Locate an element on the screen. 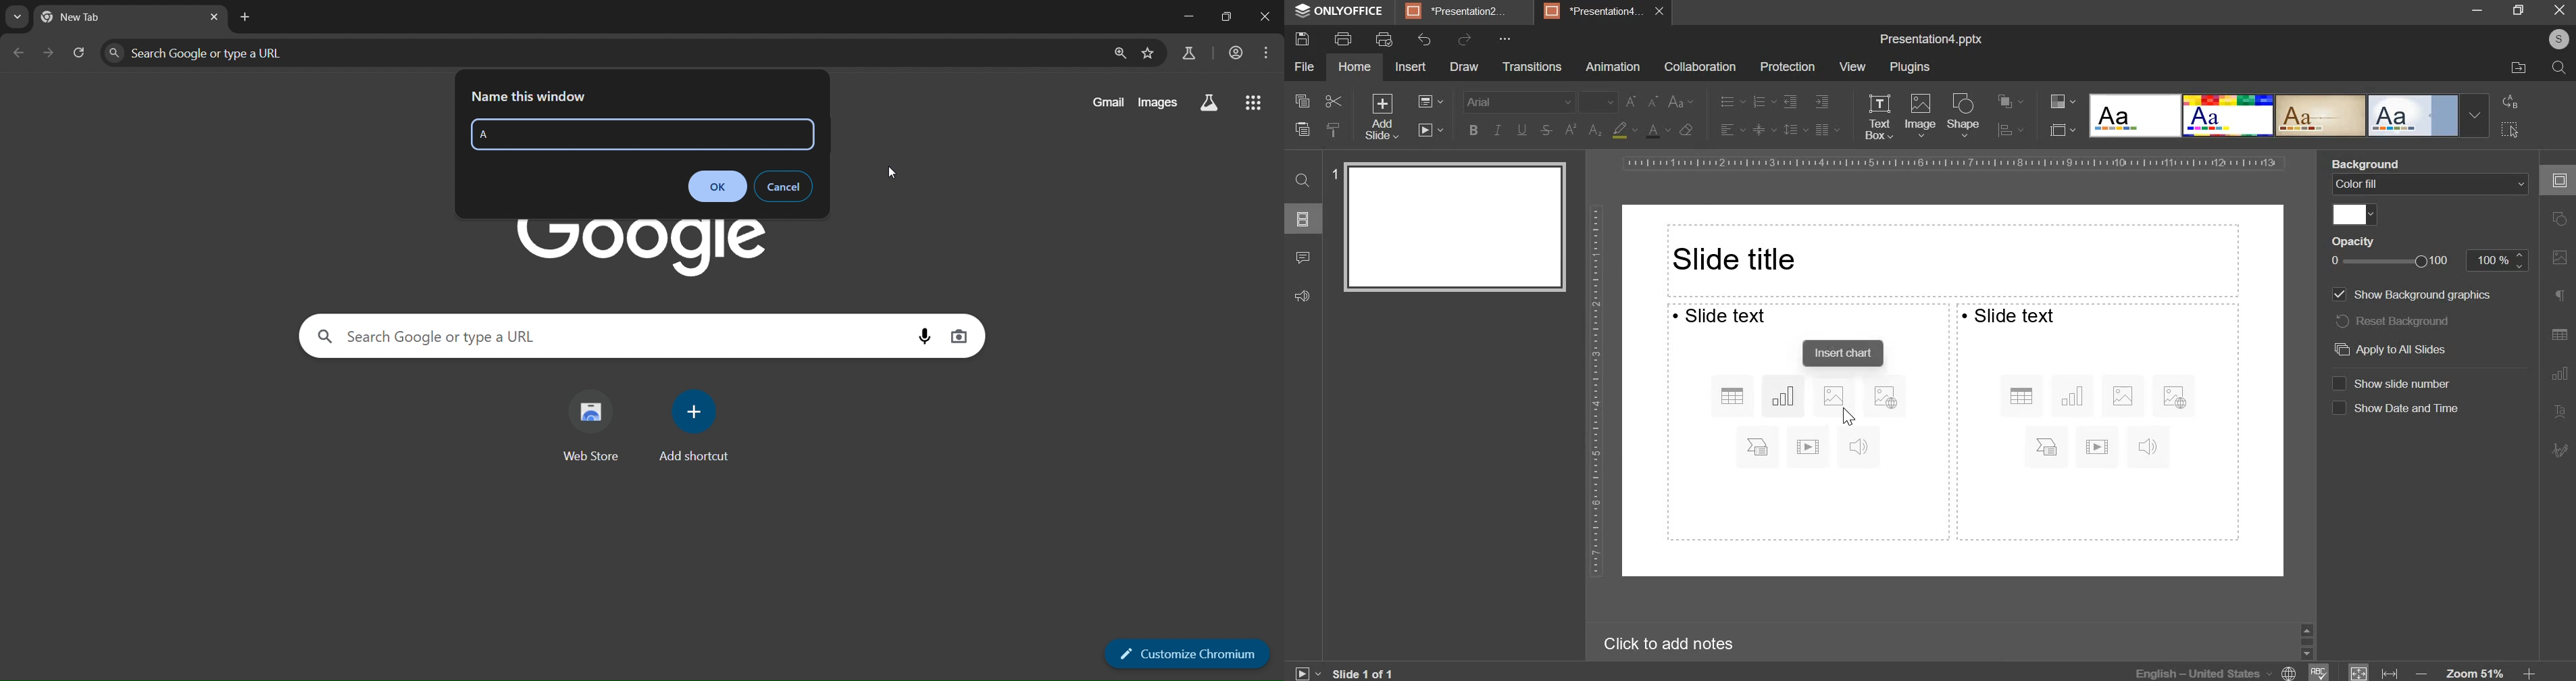 Image resolution: width=2576 pixels, height=700 pixels. print is located at coordinates (1342, 39).